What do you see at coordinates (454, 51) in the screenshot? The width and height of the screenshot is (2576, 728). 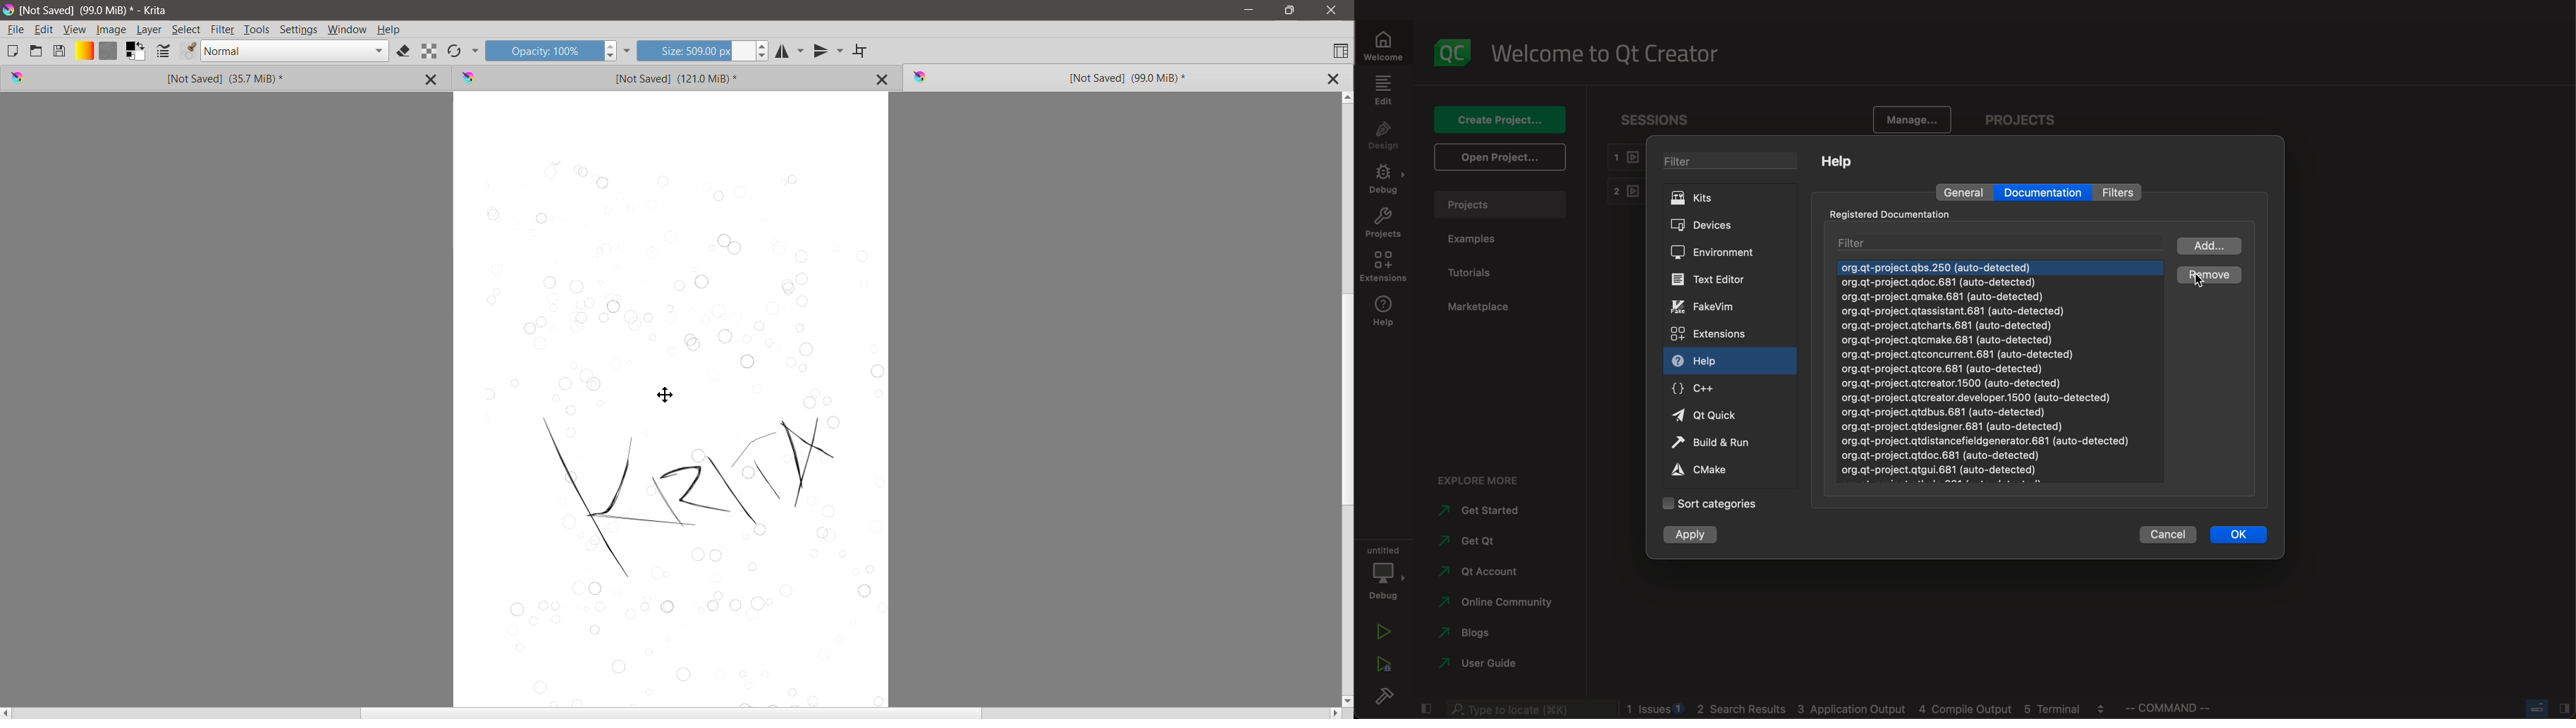 I see `Reload Original Preset` at bounding box center [454, 51].